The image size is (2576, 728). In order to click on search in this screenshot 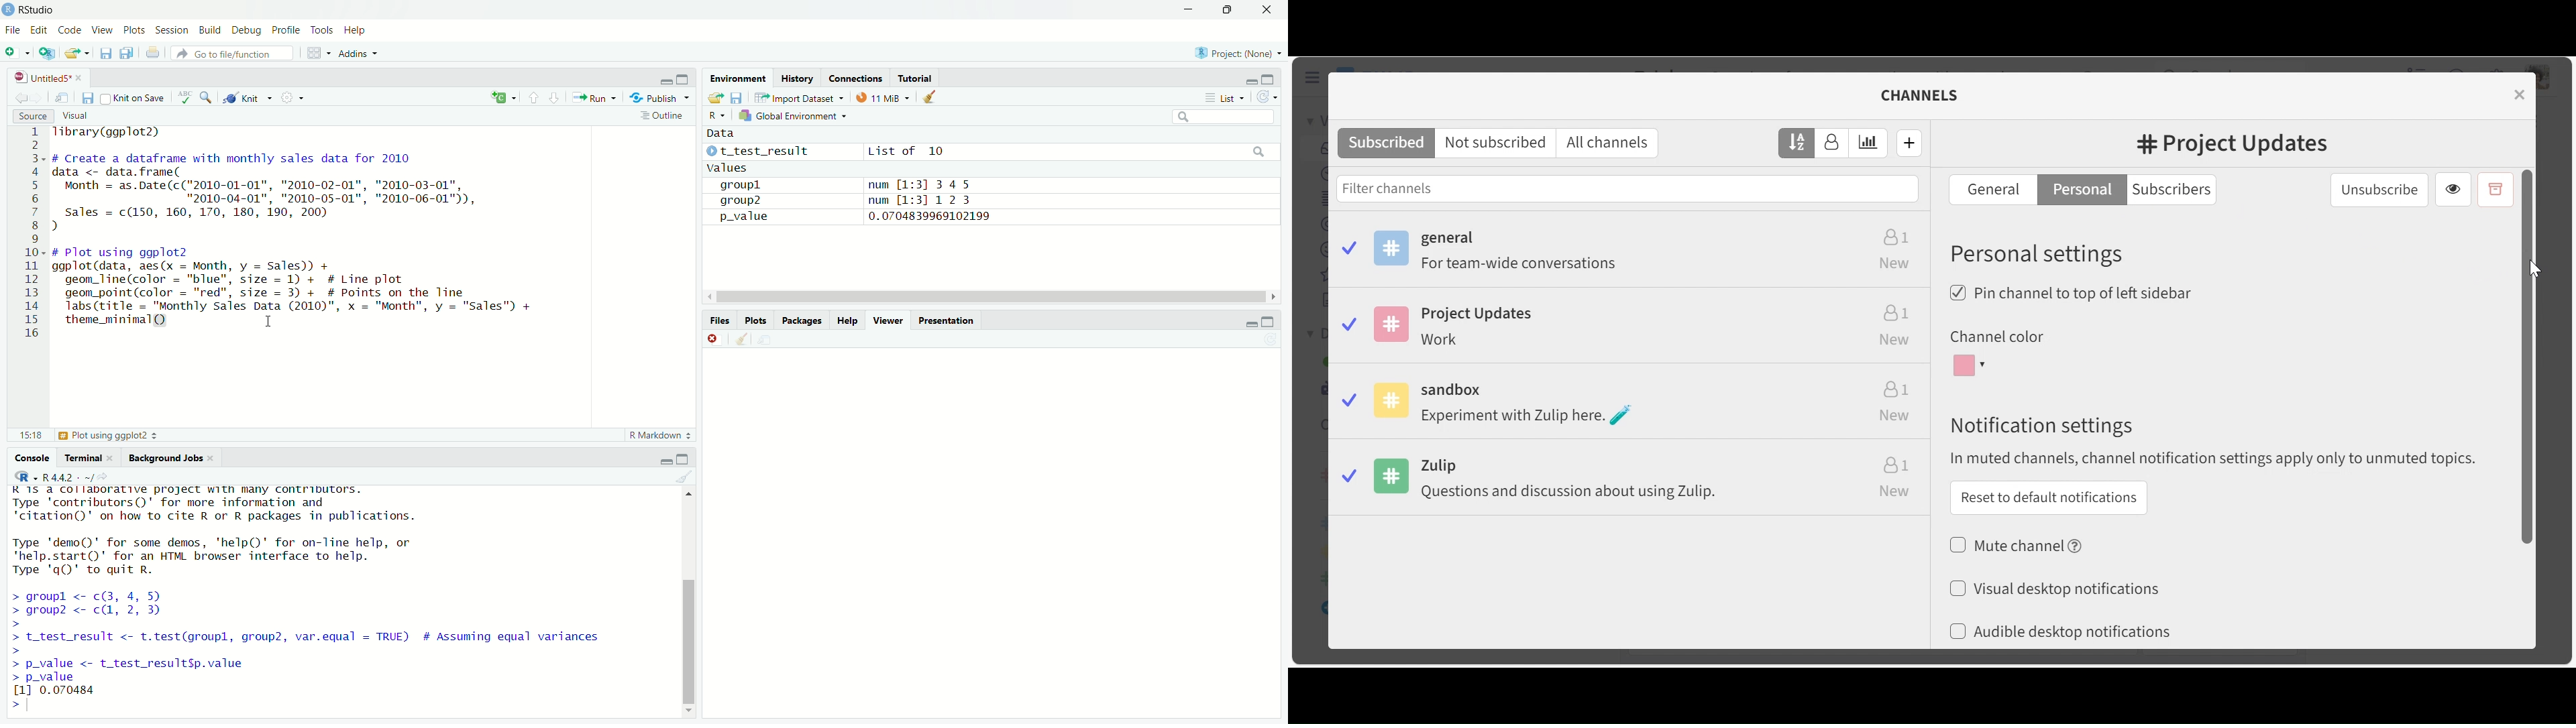, I will do `click(1256, 152)`.